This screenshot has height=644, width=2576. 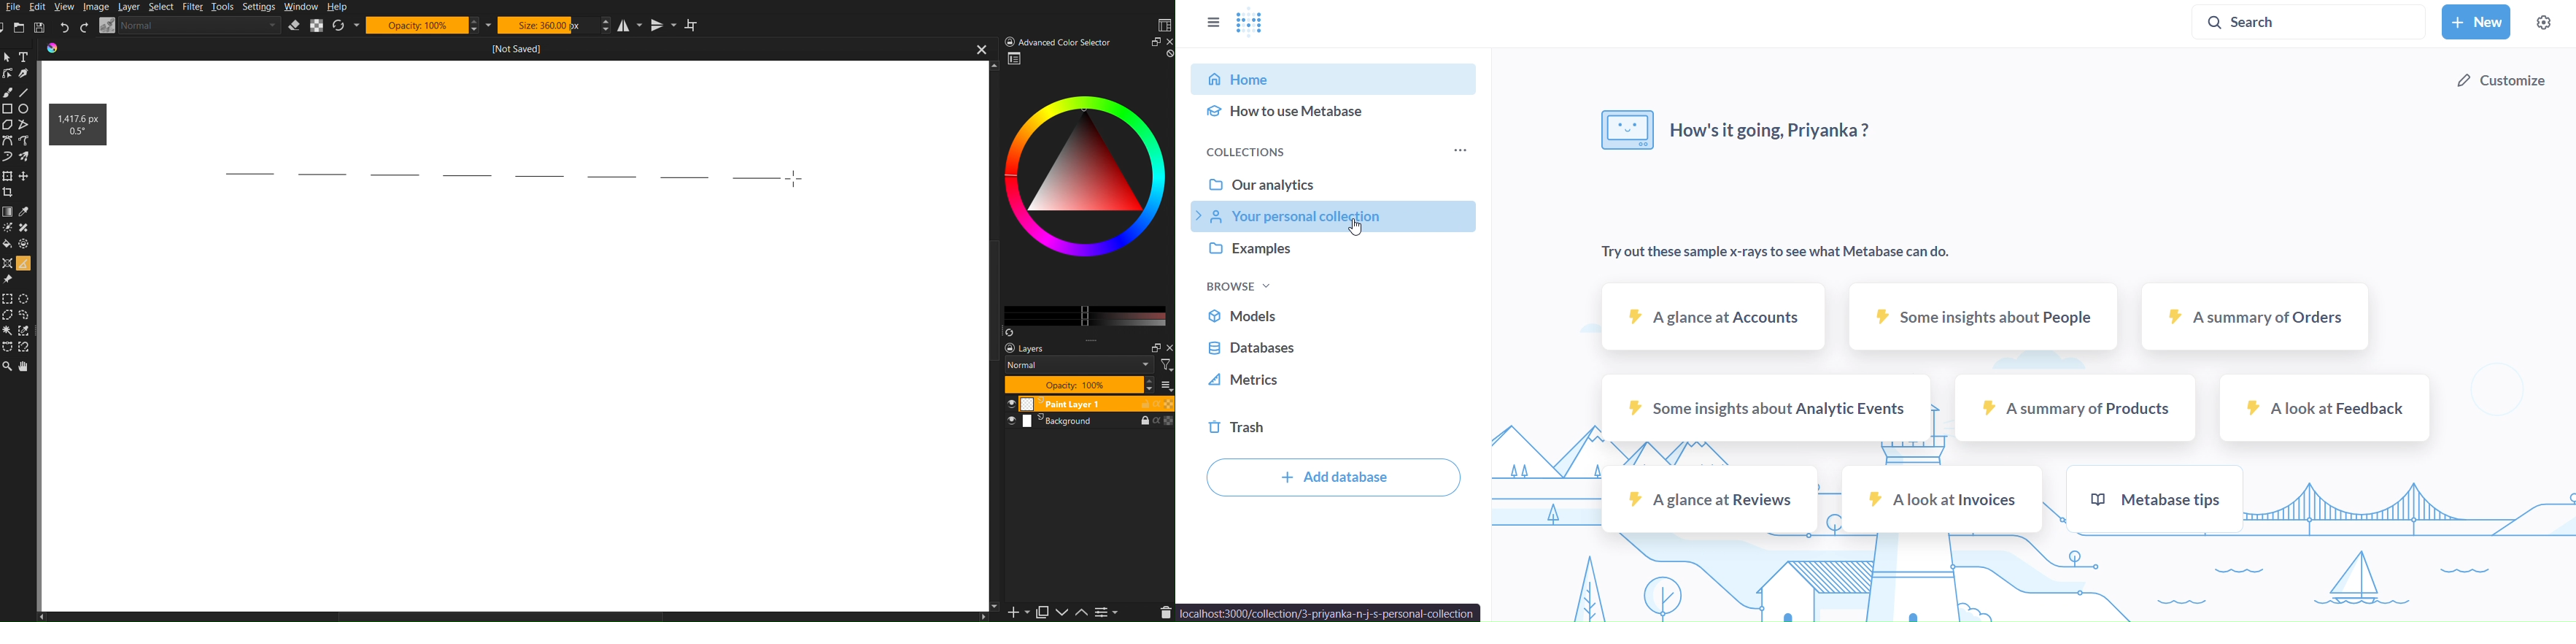 I want to click on Copy, so click(x=1046, y=612).